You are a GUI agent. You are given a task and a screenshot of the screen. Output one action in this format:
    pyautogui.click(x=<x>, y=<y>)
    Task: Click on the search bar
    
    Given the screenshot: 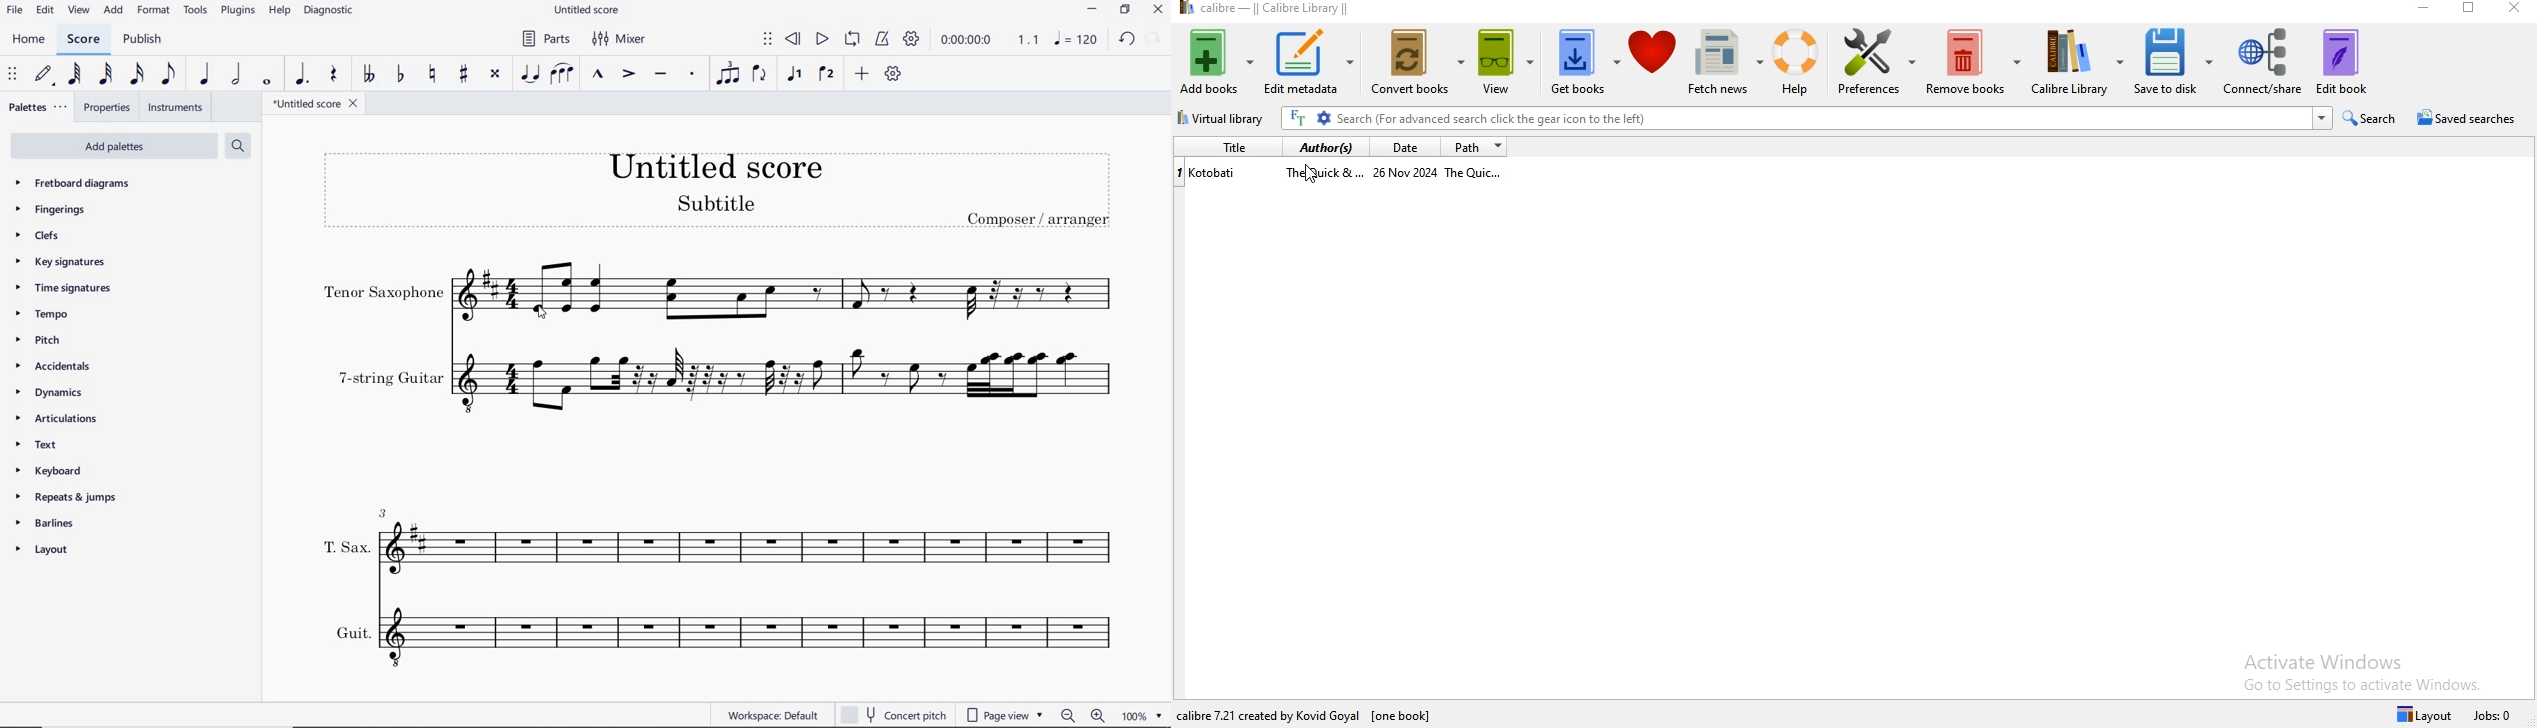 What is the action you would take?
    pyautogui.click(x=1806, y=119)
    